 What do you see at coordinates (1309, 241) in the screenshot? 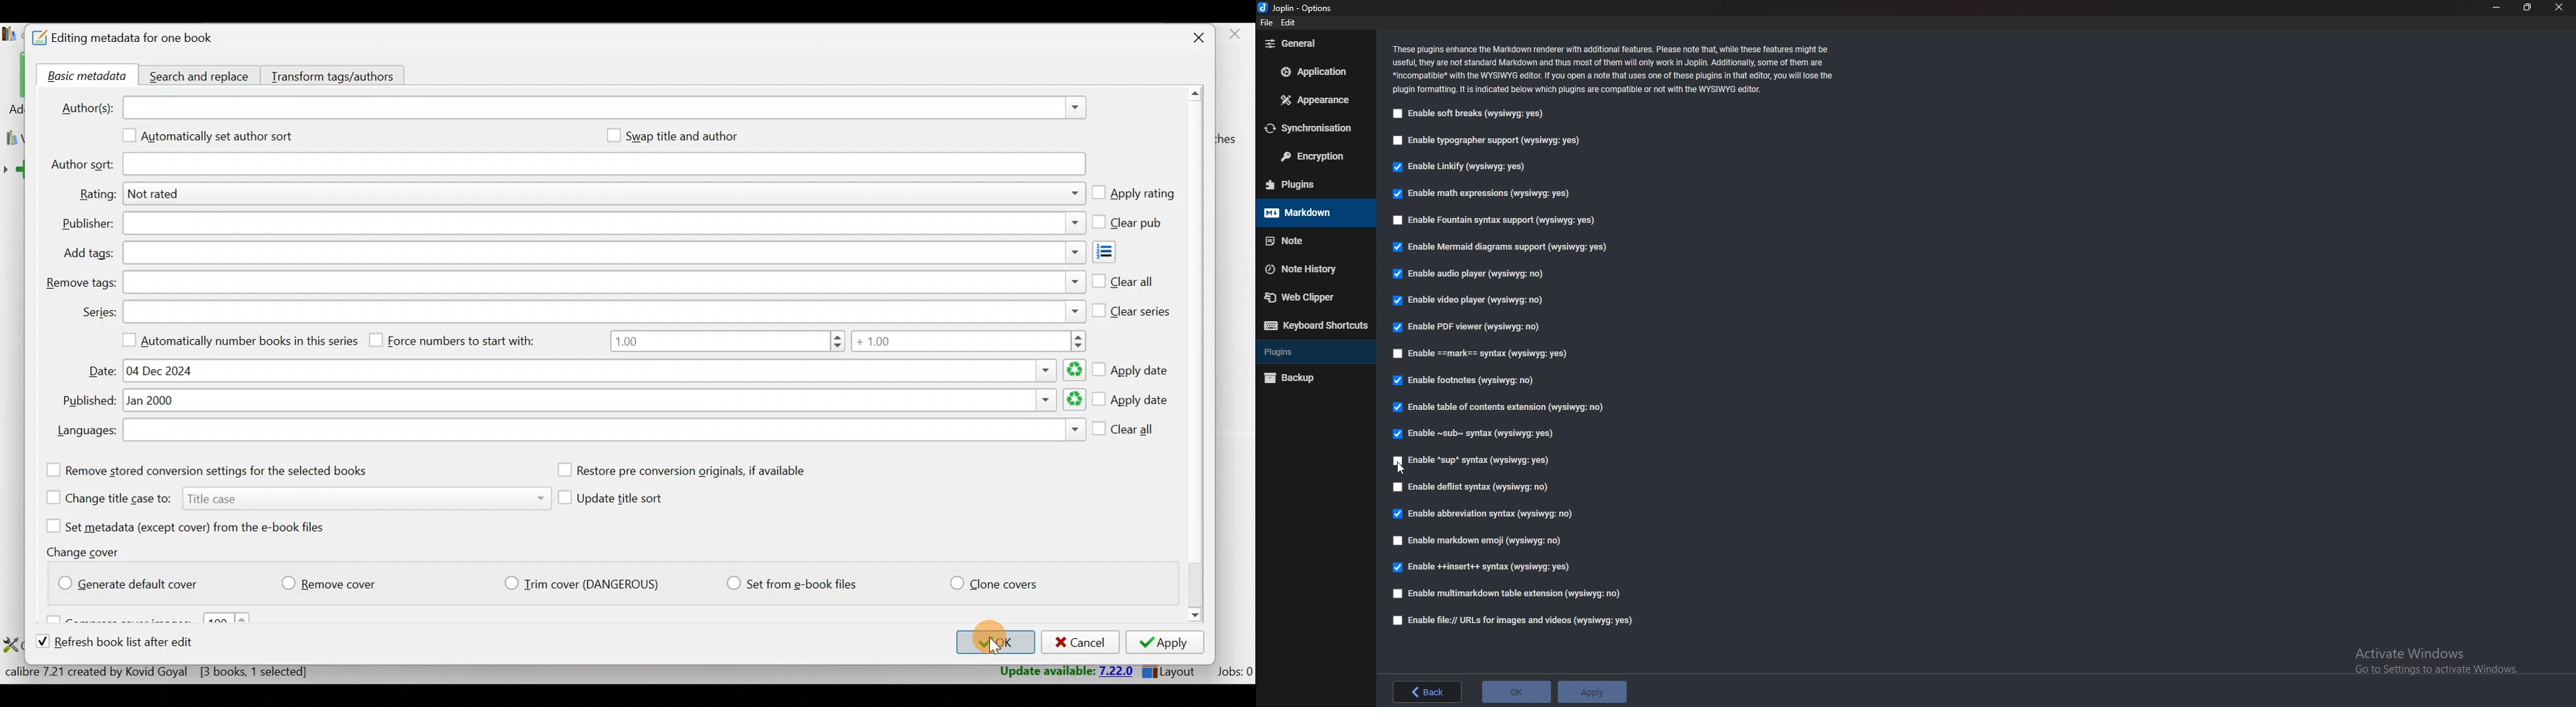
I see `note` at bounding box center [1309, 241].